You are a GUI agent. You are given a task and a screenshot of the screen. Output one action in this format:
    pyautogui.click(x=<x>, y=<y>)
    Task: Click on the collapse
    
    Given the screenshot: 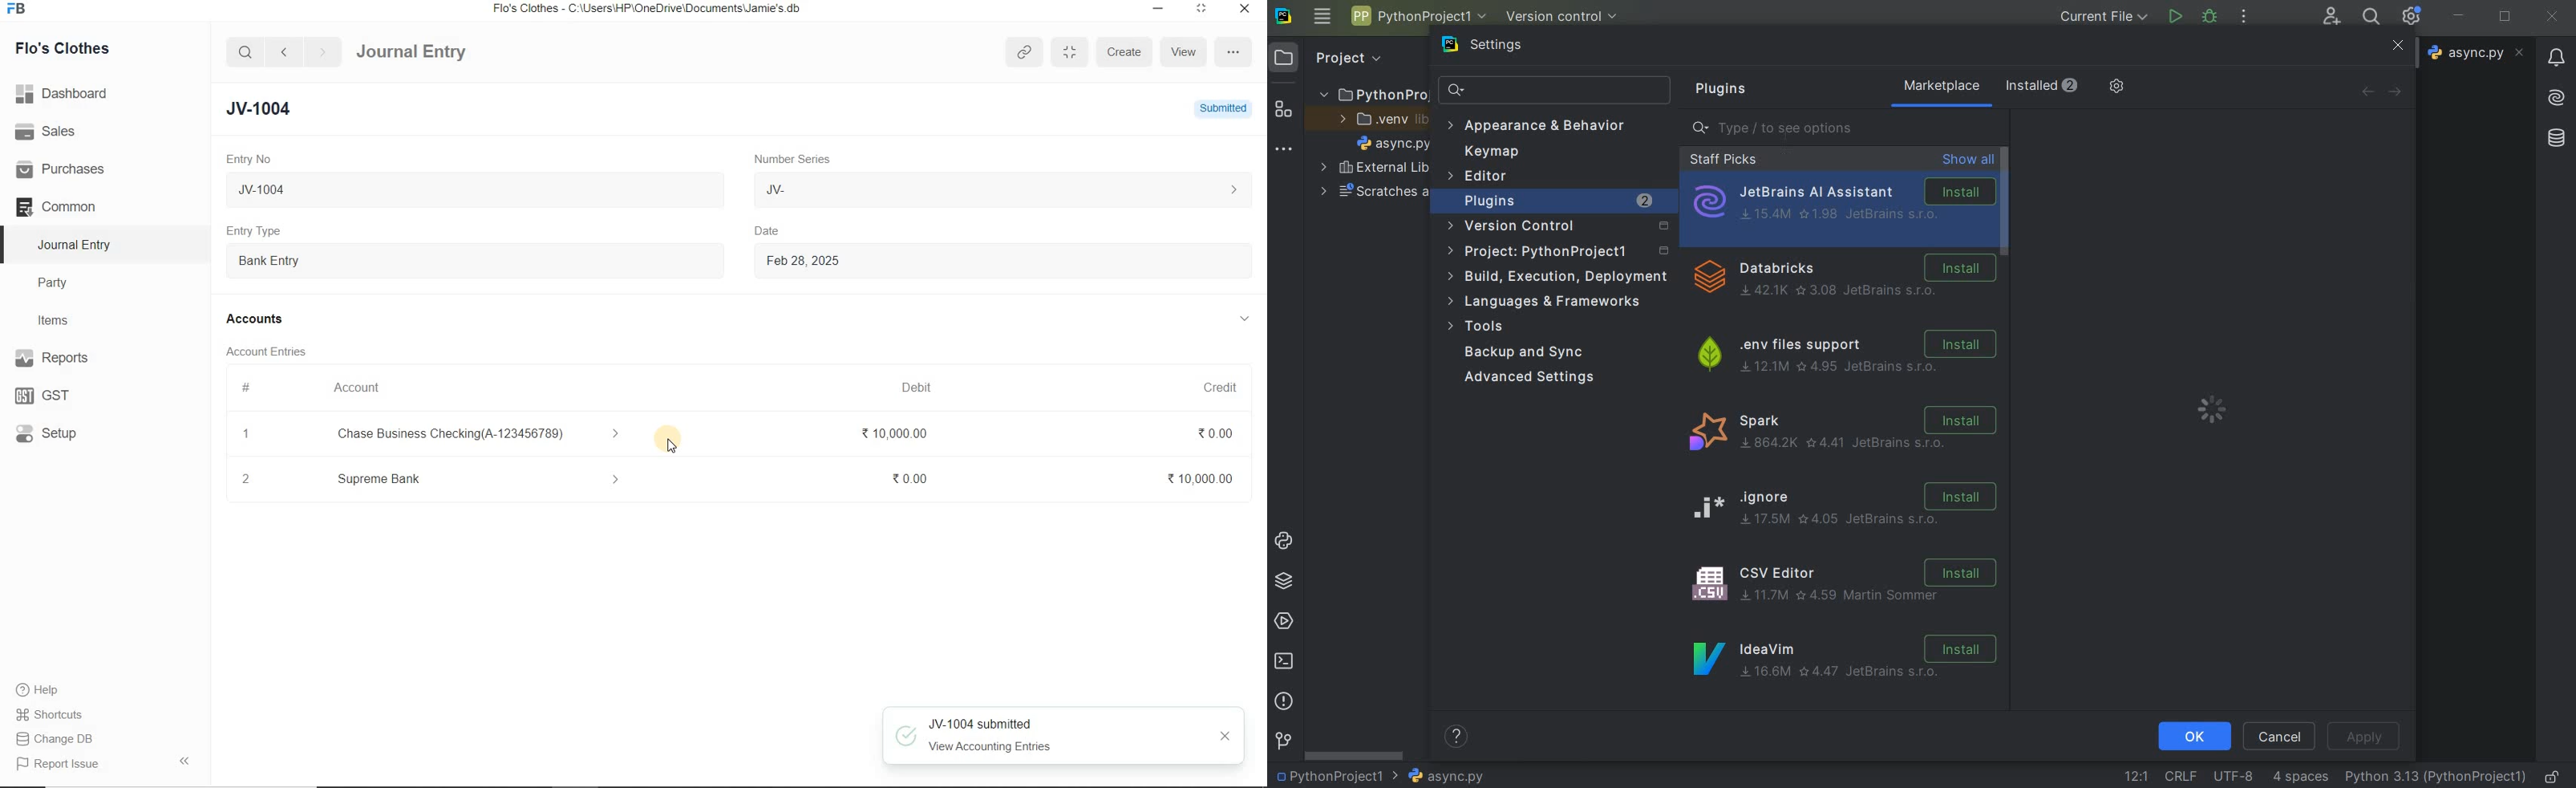 What is the action you would take?
    pyautogui.click(x=1236, y=319)
    